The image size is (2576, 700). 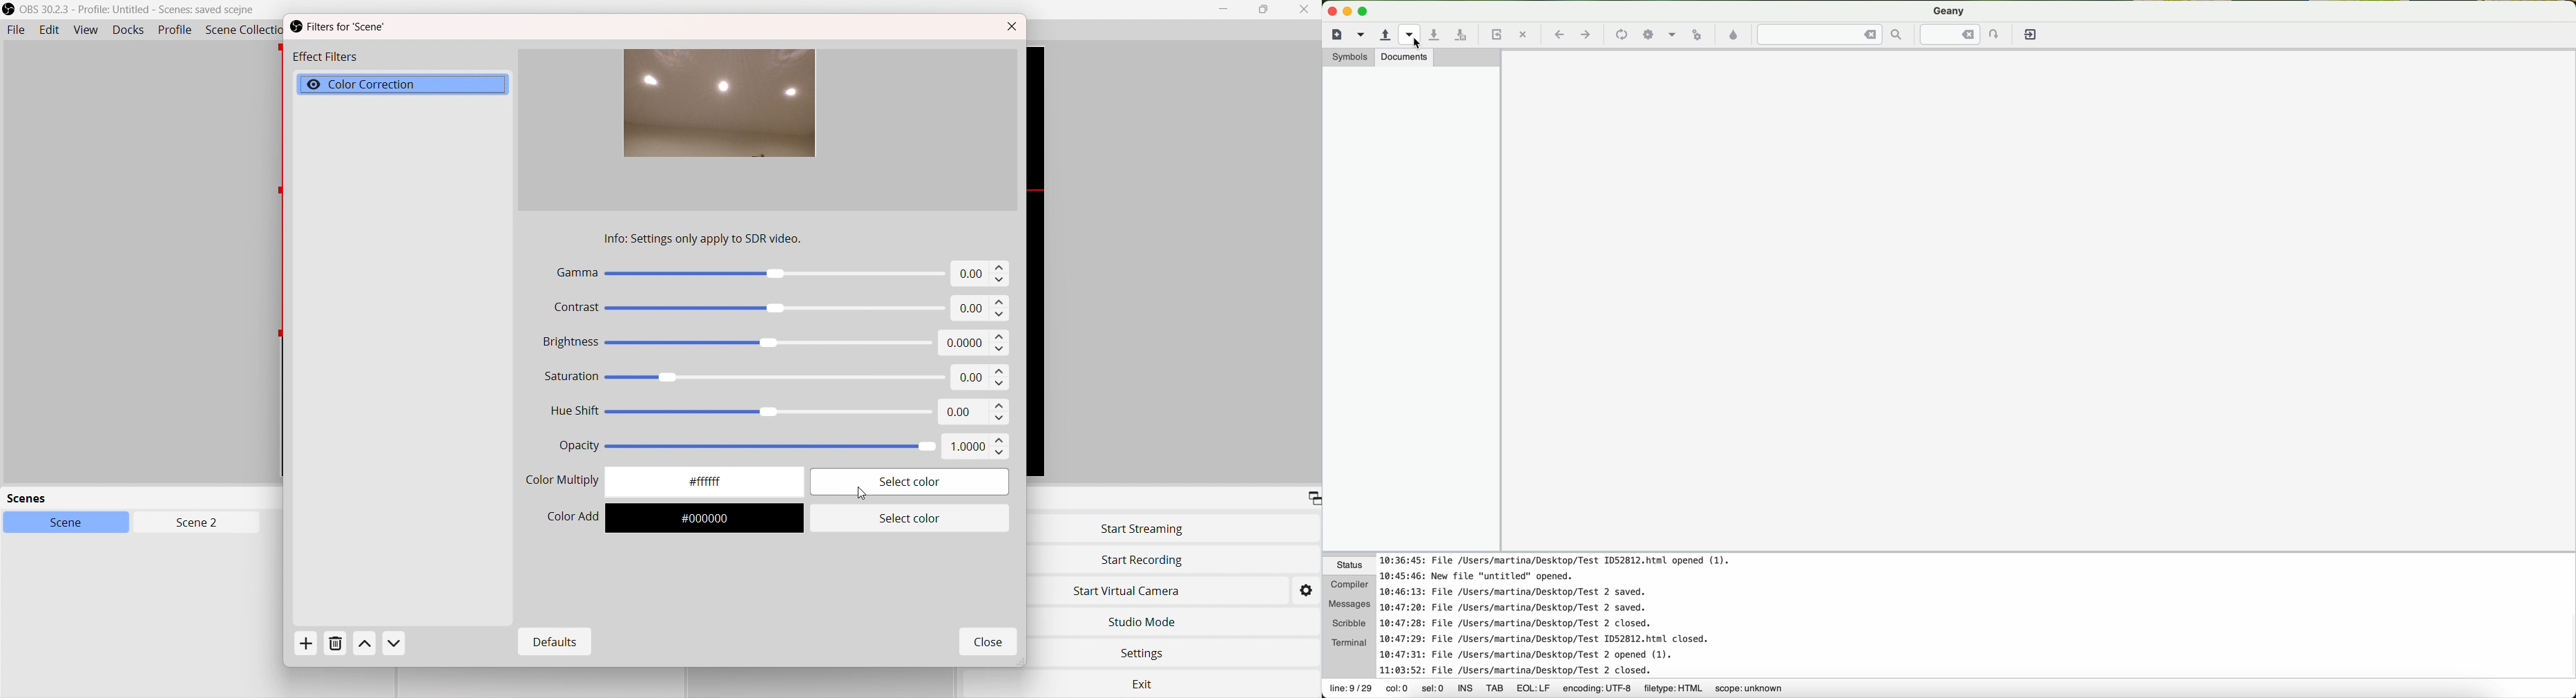 I want to click on Profile, so click(x=175, y=31).